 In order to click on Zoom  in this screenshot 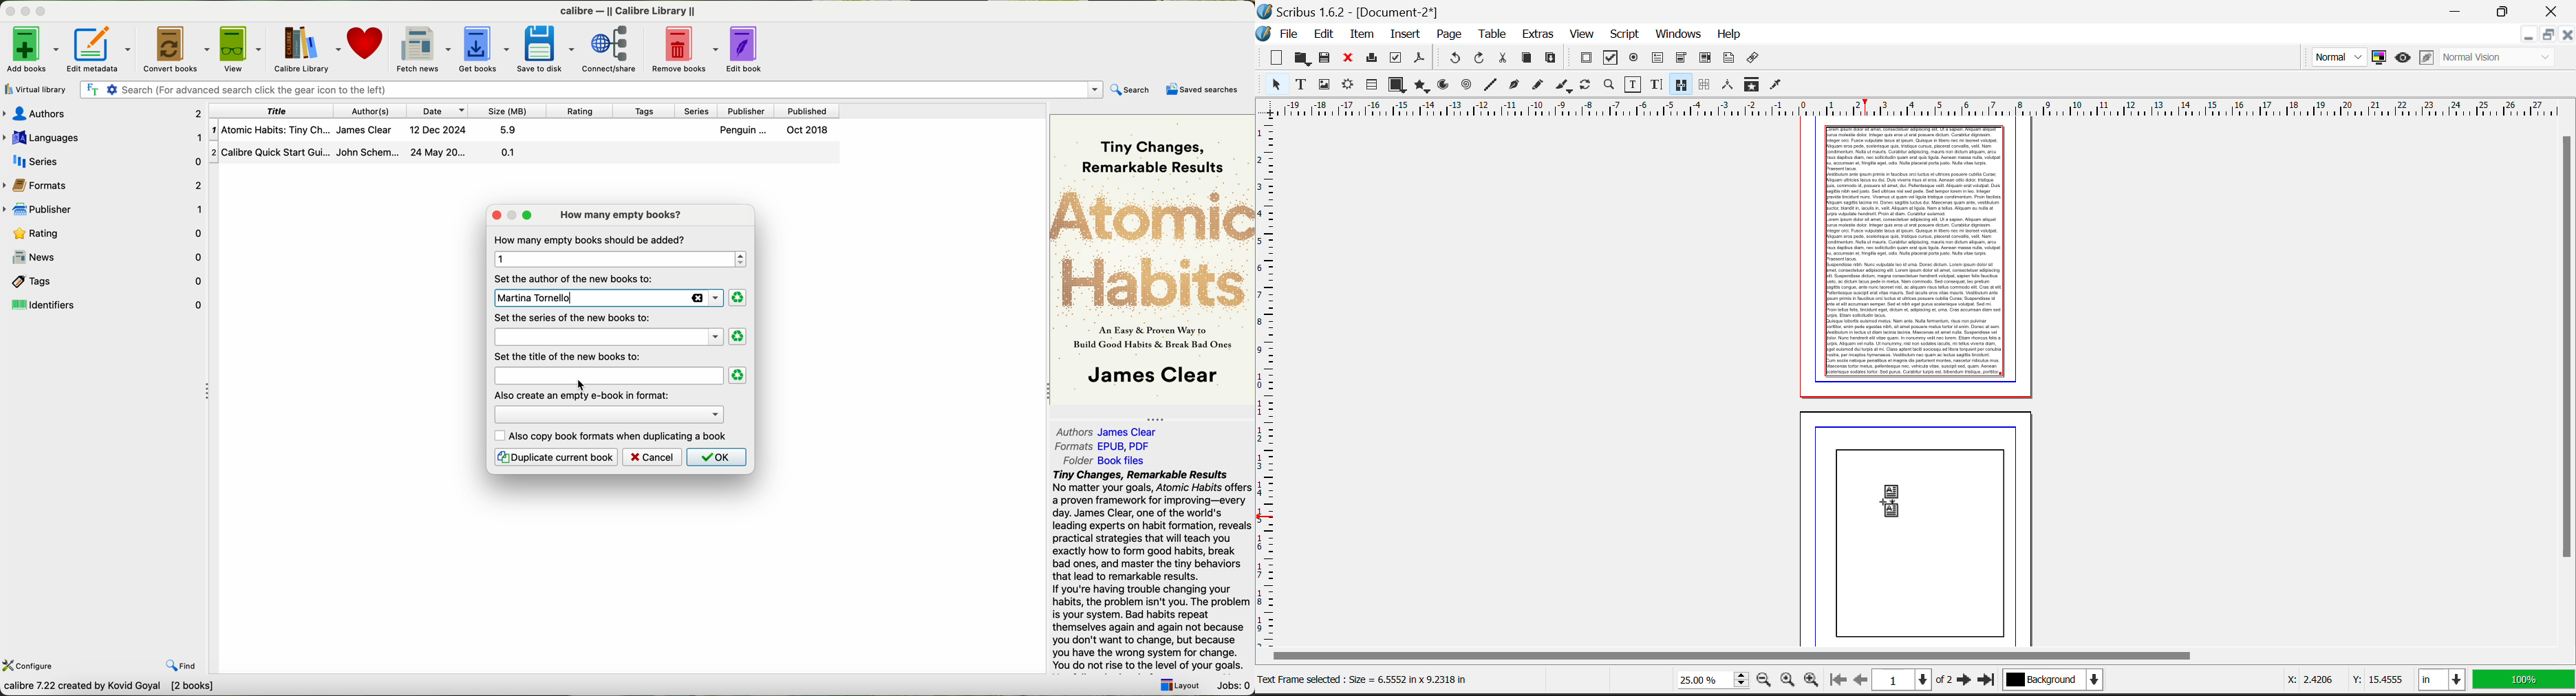, I will do `click(1609, 86)`.